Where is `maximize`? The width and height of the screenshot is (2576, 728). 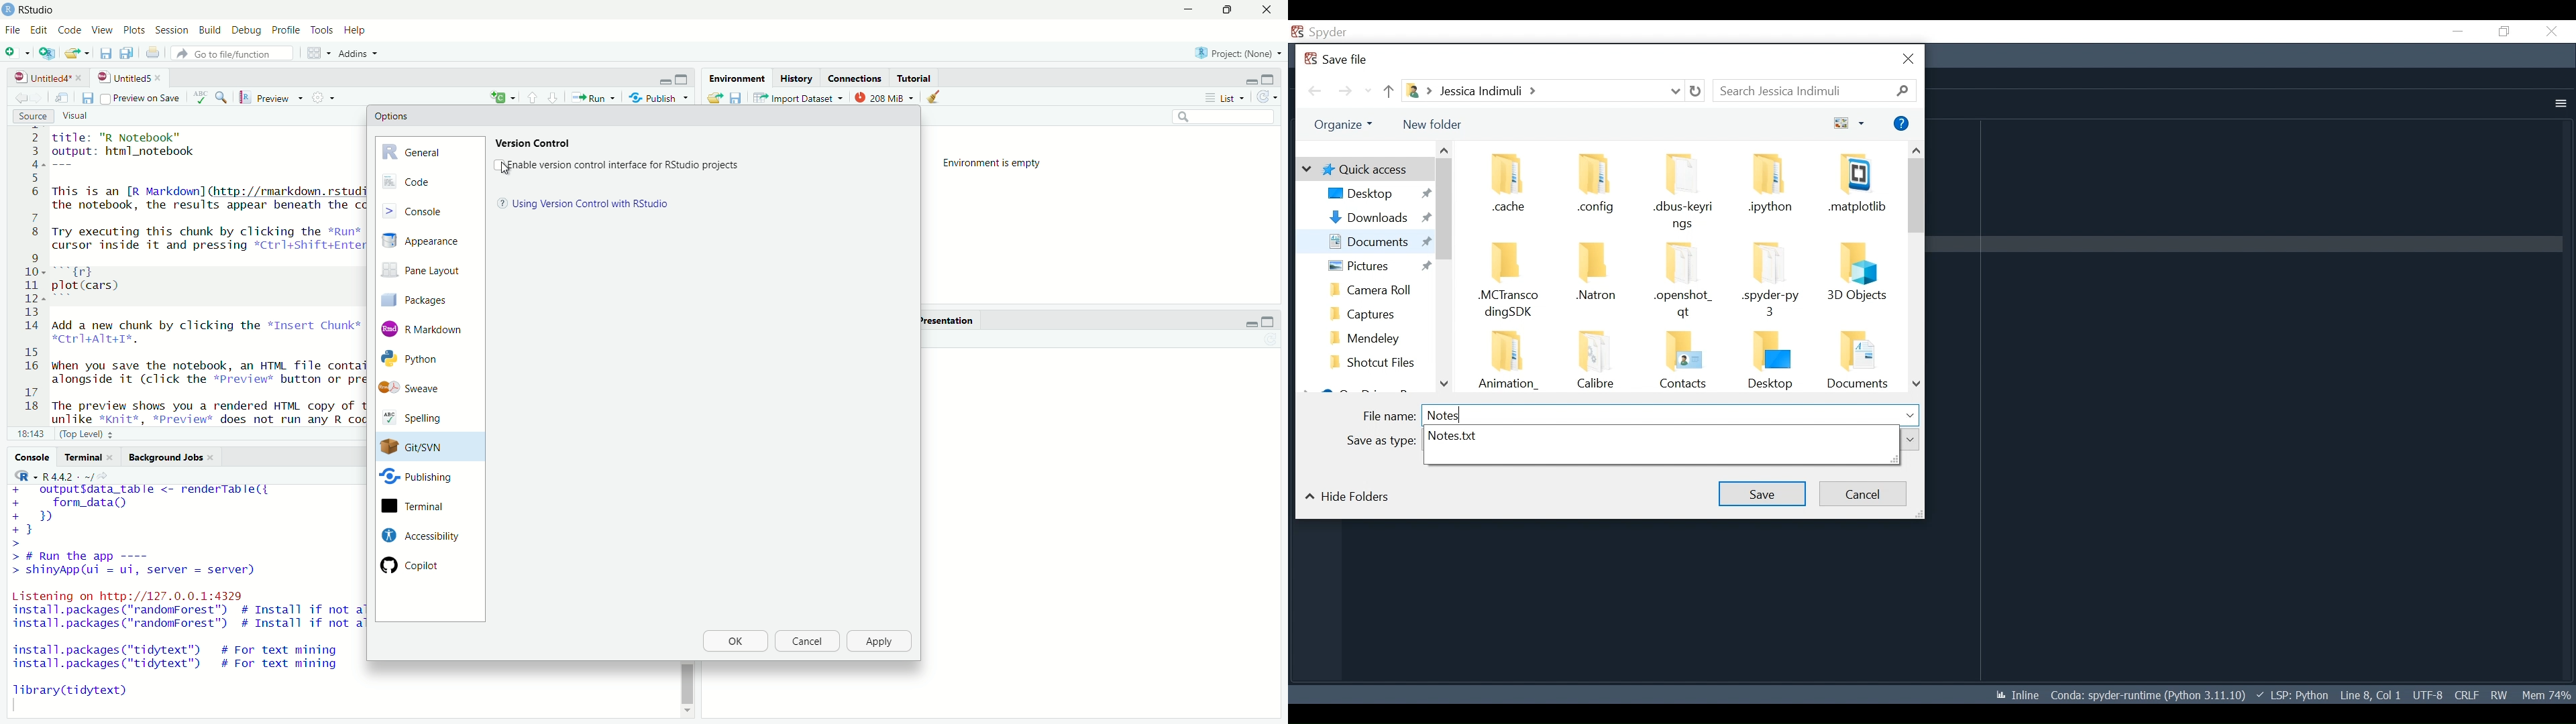
maximize is located at coordinates (684, 80).